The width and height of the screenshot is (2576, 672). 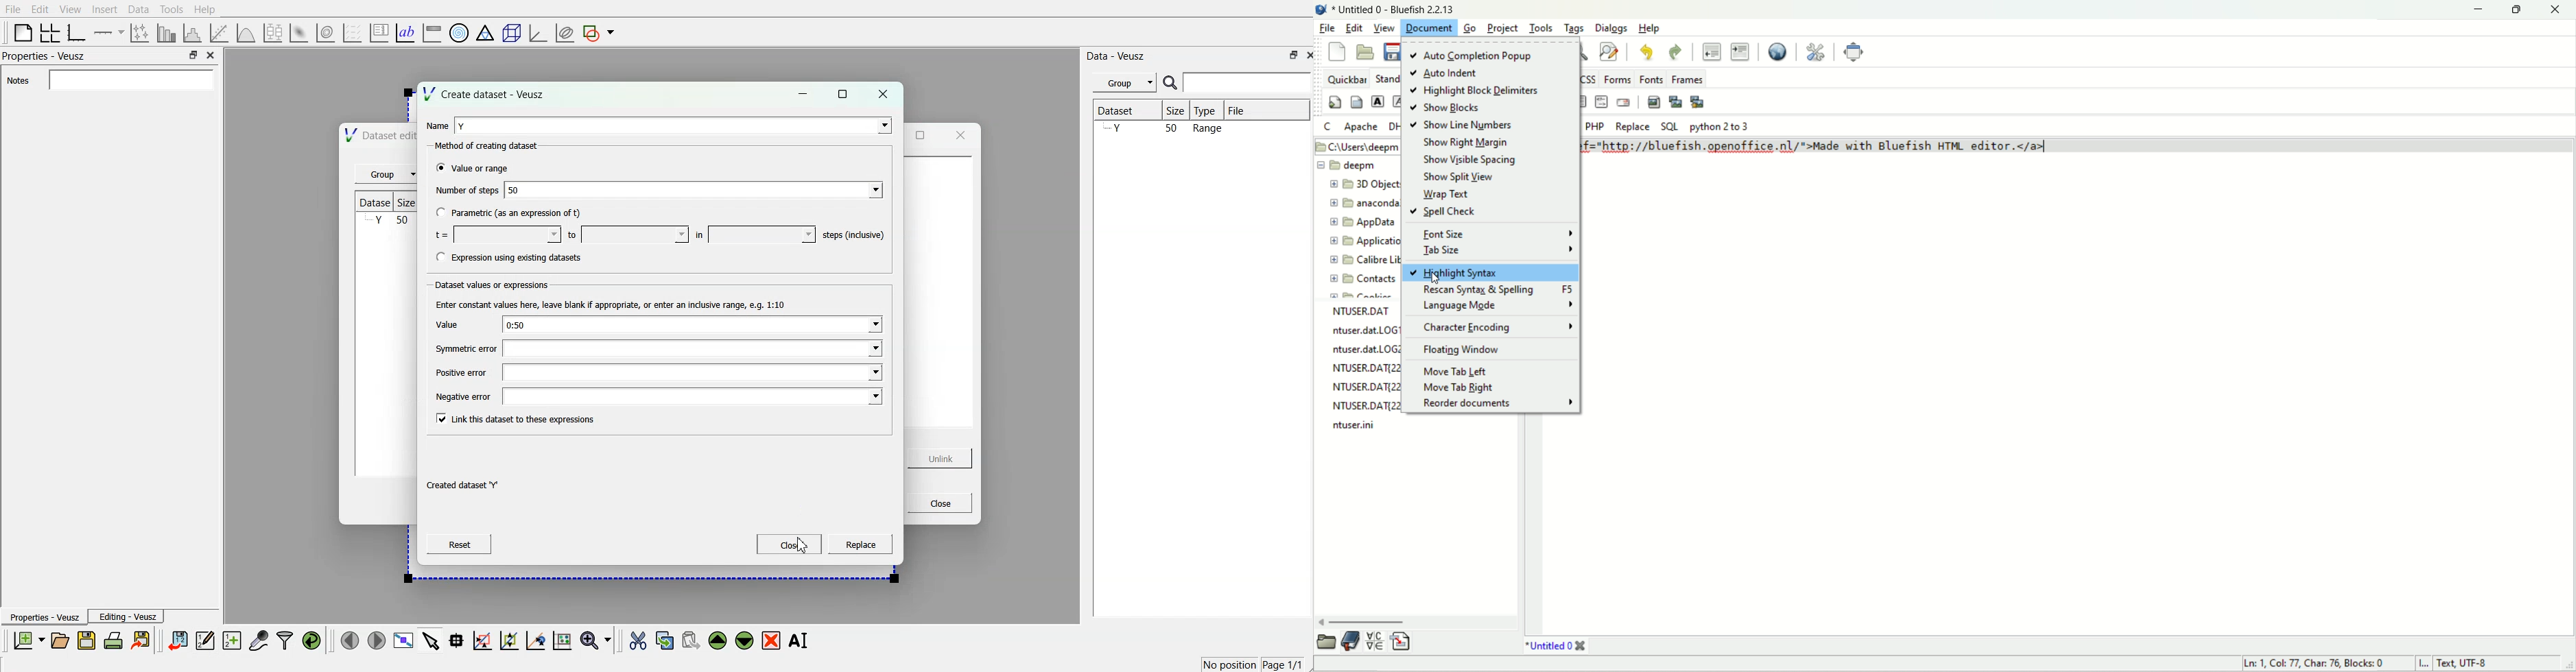 I want to click on maximize, so click(x=2517, y=11).